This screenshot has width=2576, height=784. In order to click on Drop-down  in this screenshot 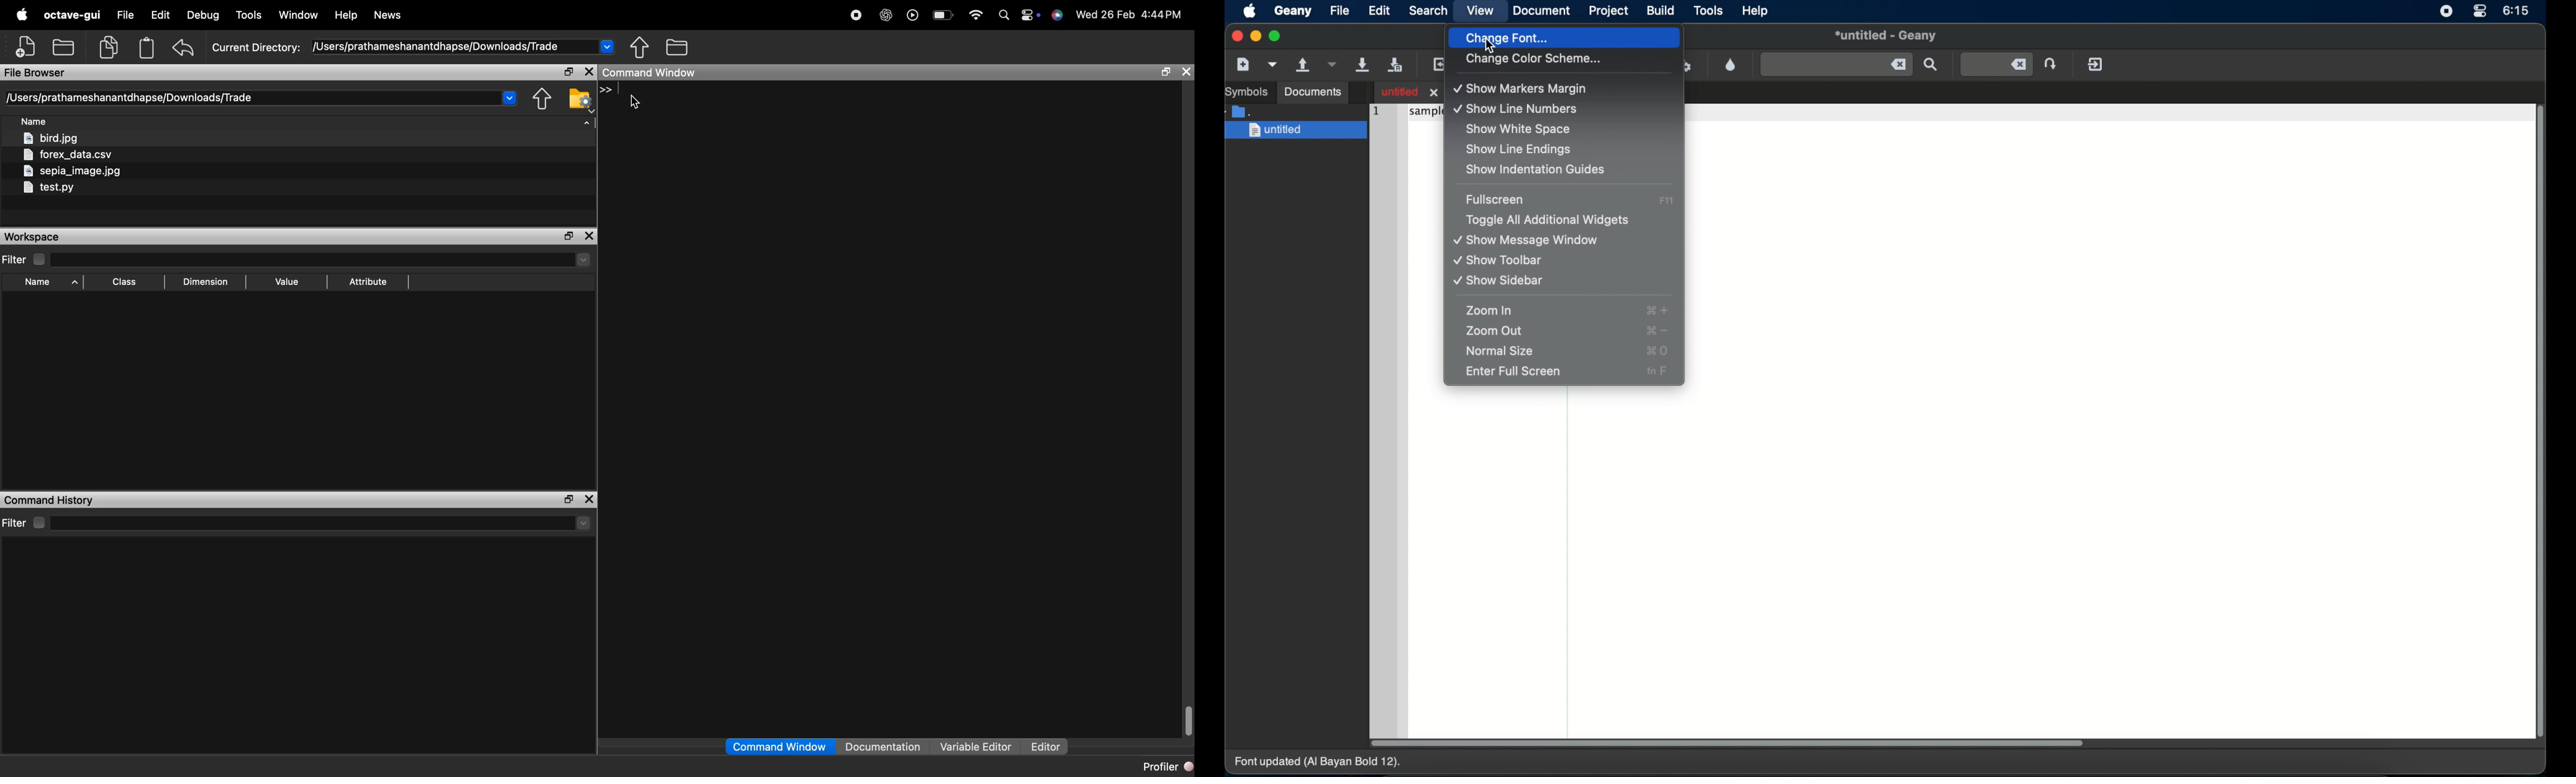, I will do `click(510, 97)`.